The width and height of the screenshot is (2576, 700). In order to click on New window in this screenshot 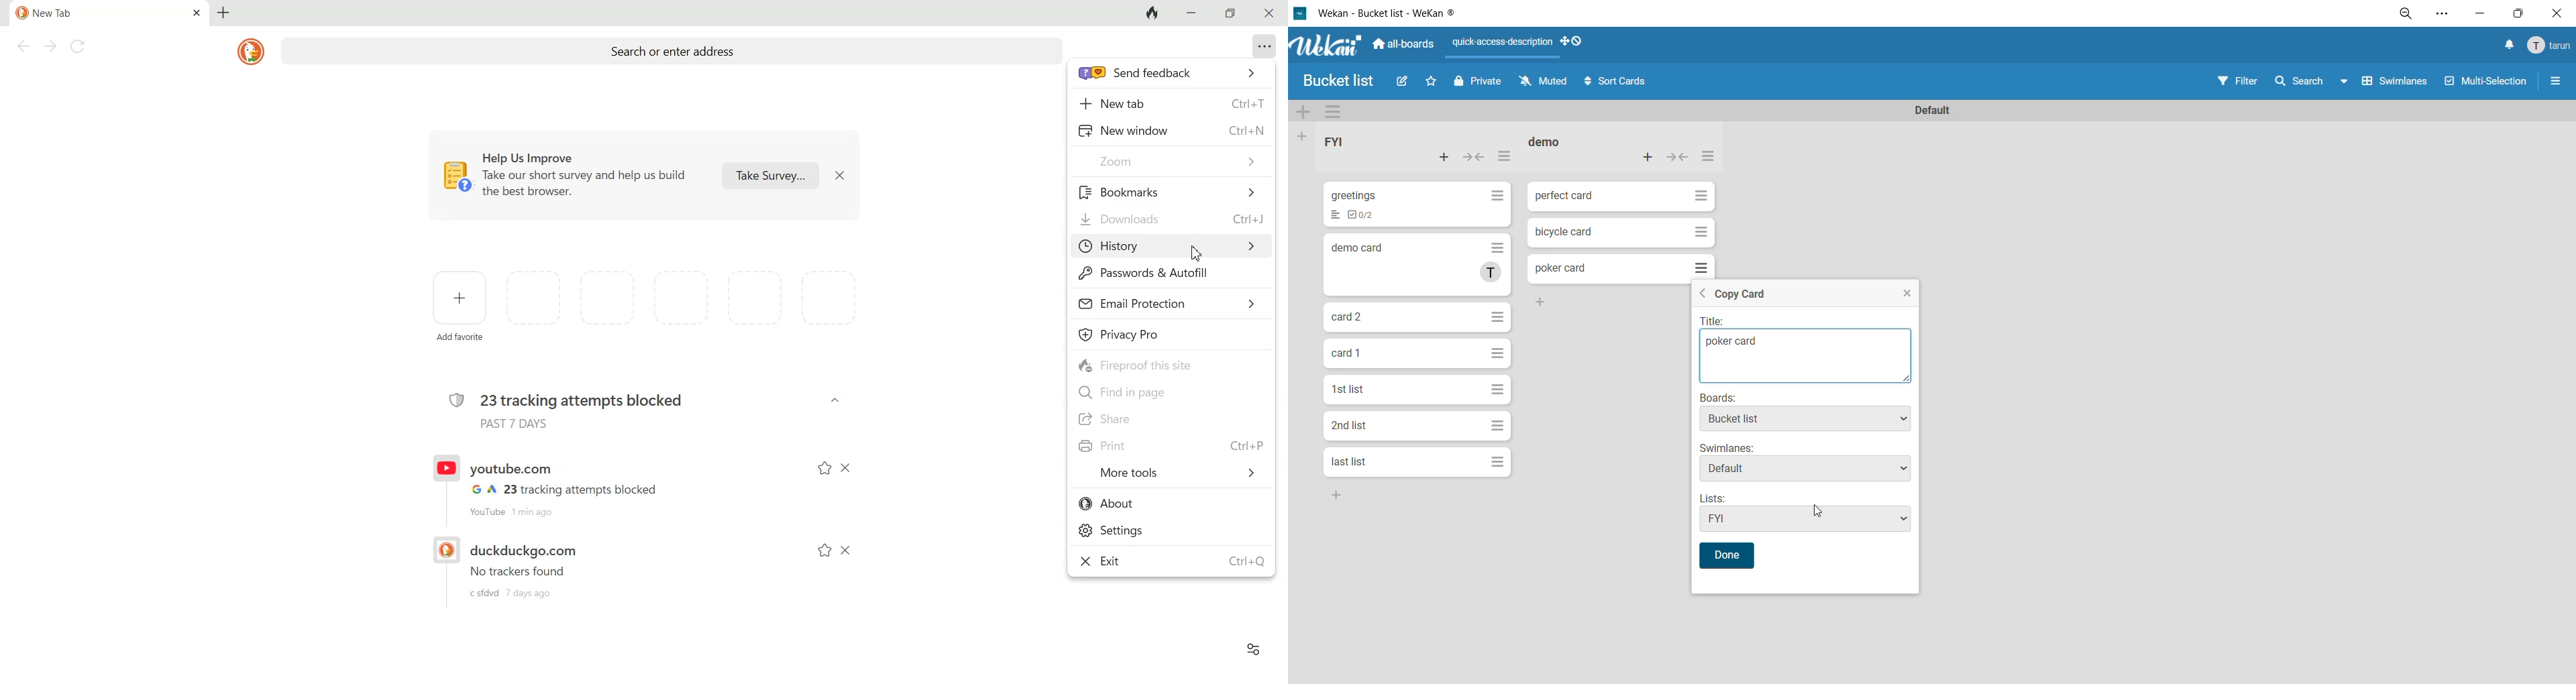, I will do `click(1171, 129)`.